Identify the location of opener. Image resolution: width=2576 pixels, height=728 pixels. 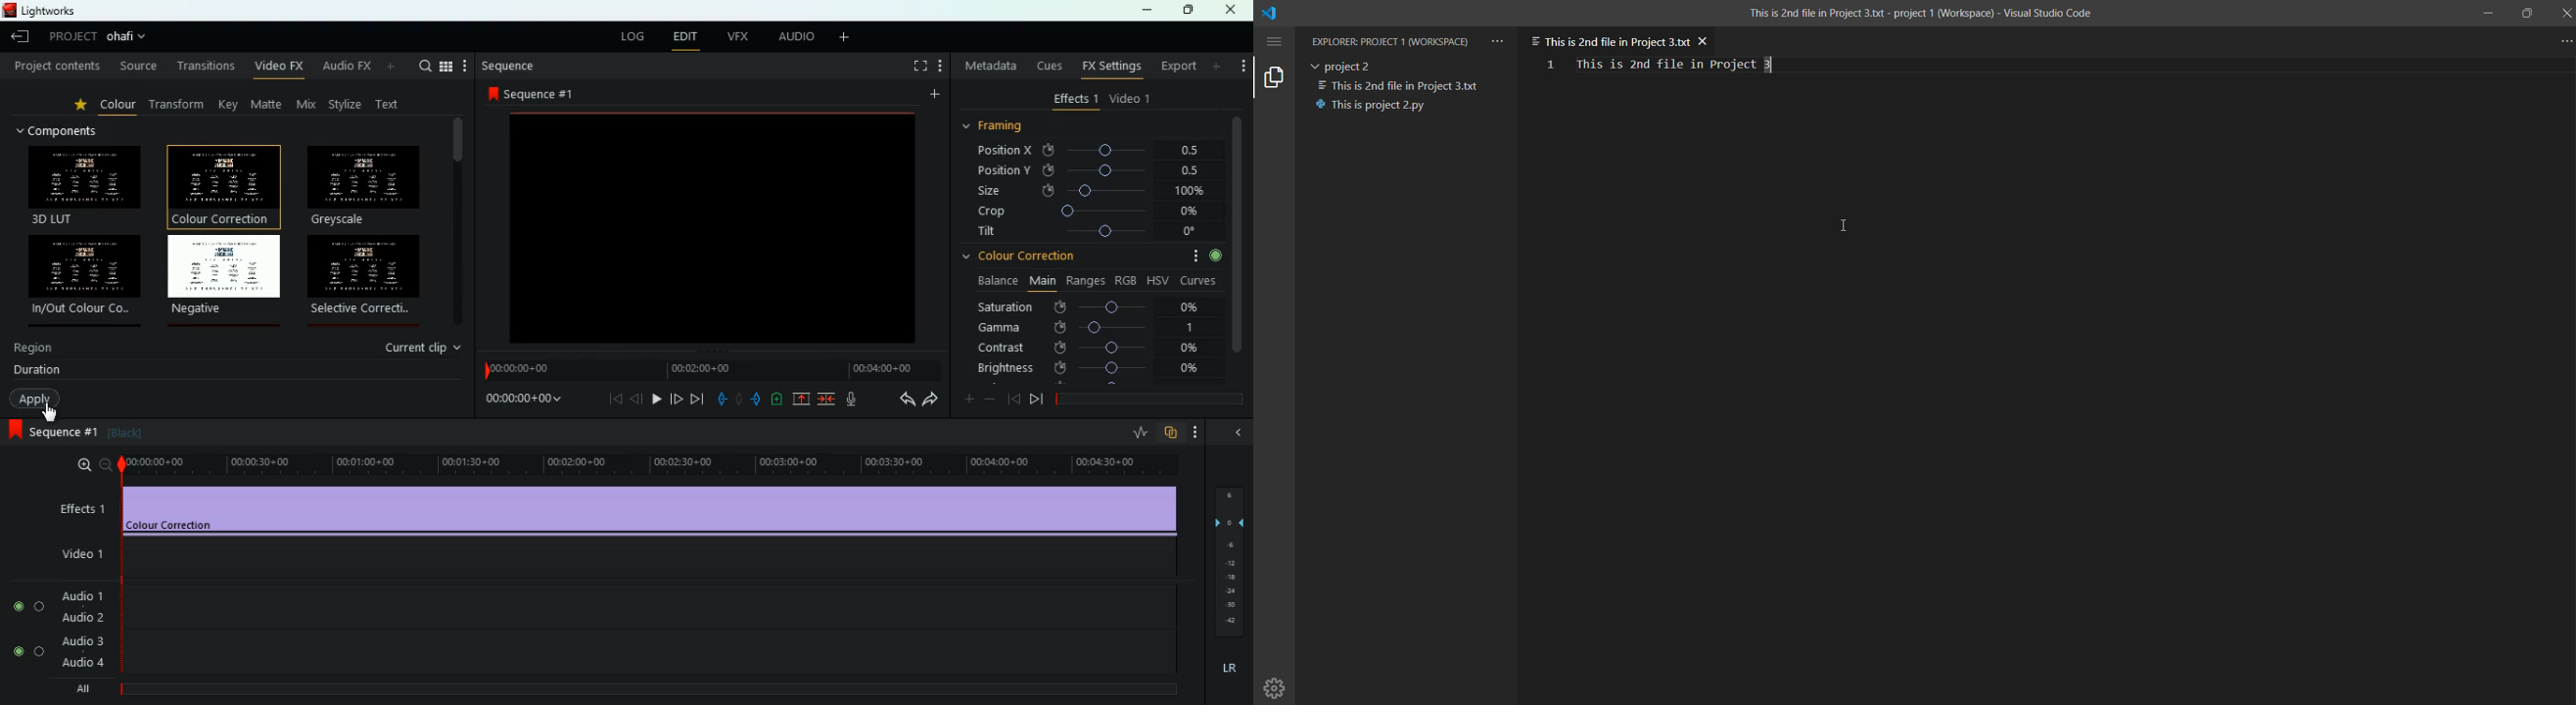
(1240, 433).